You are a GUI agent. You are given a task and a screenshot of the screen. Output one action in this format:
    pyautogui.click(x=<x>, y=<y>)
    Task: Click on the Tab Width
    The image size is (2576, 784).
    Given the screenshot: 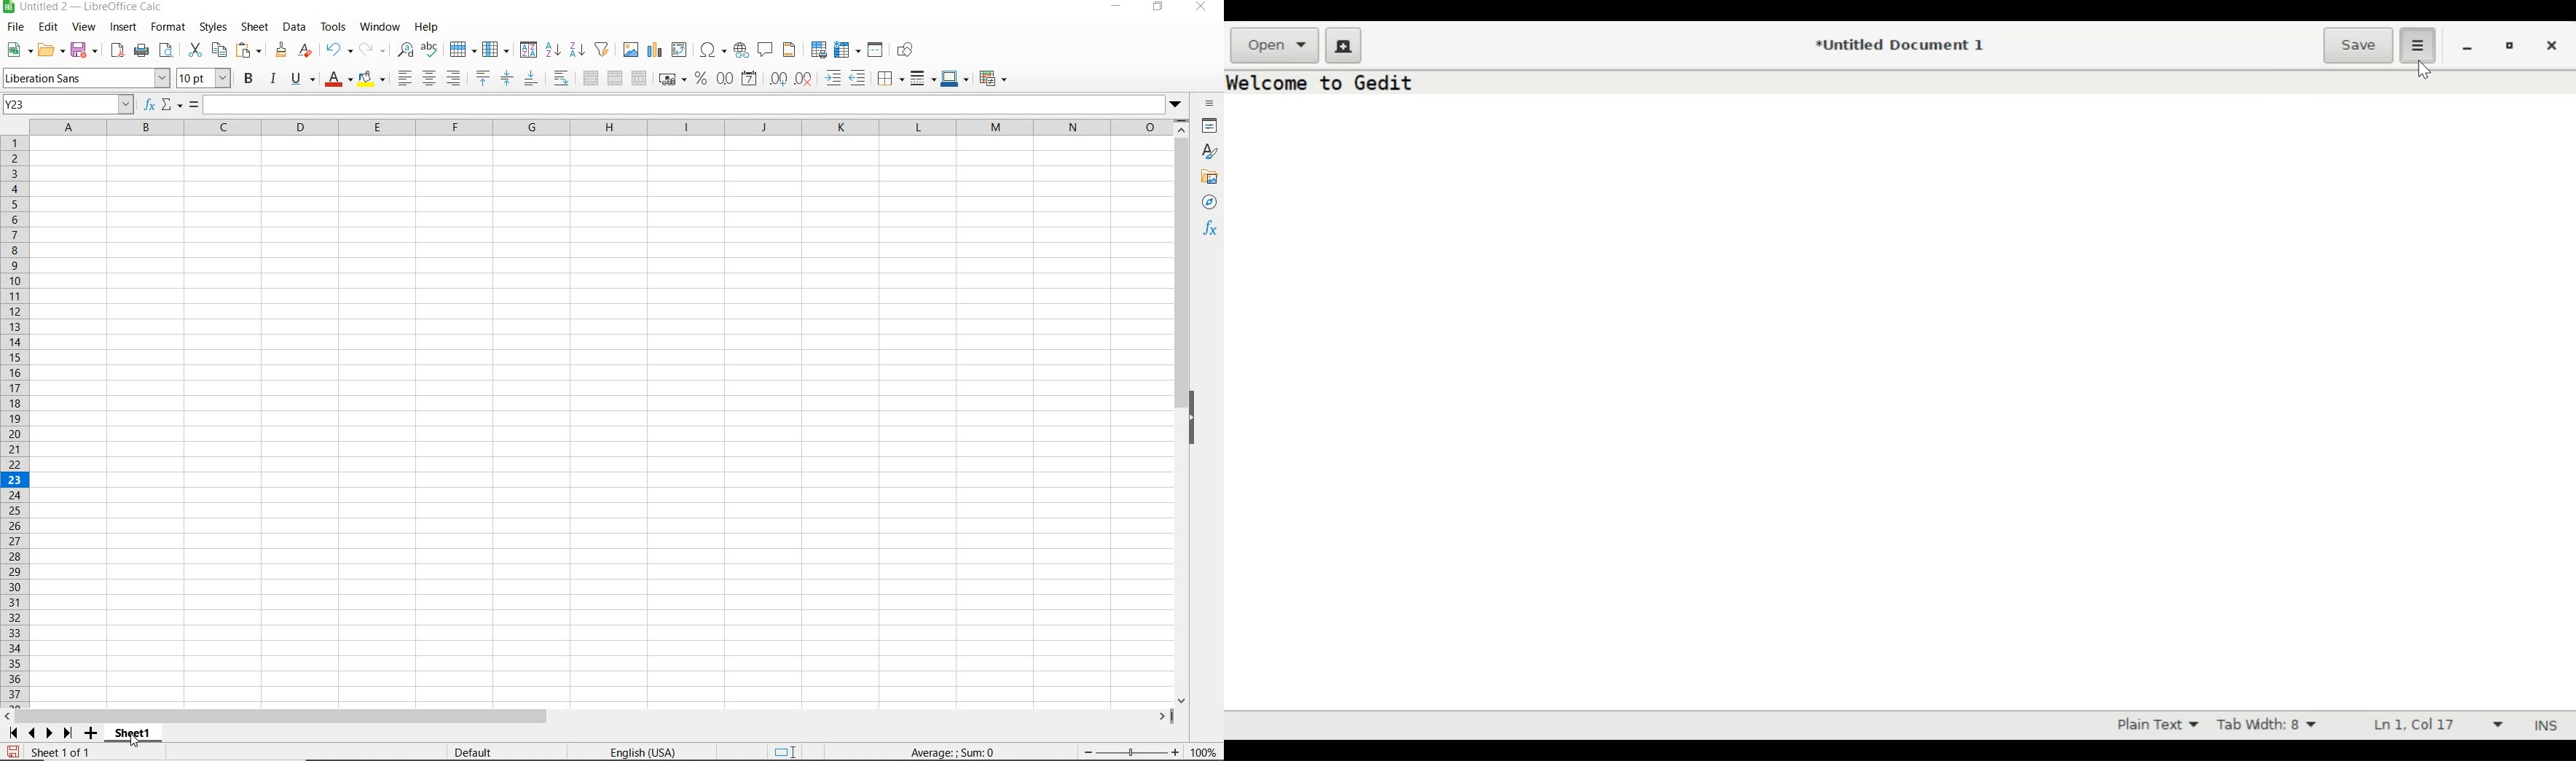 What is the action you would take?
    pyautogui.click(x=2272, y=725)
    